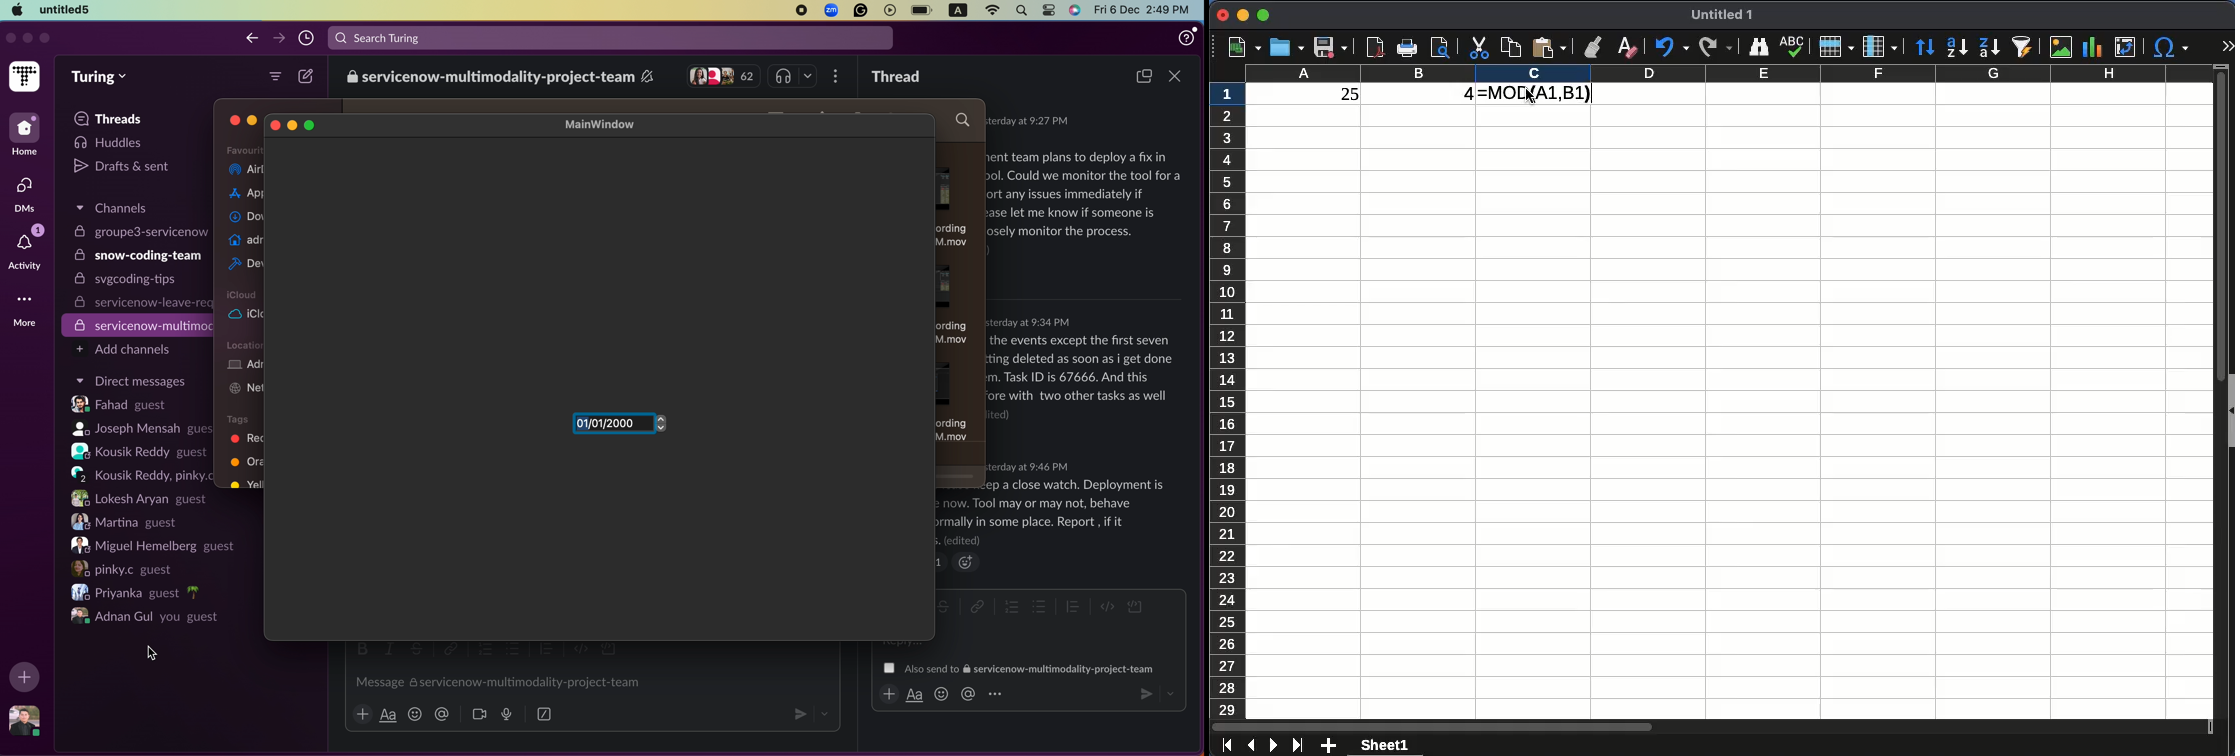  I want to click on emoji, so click(965, 562).